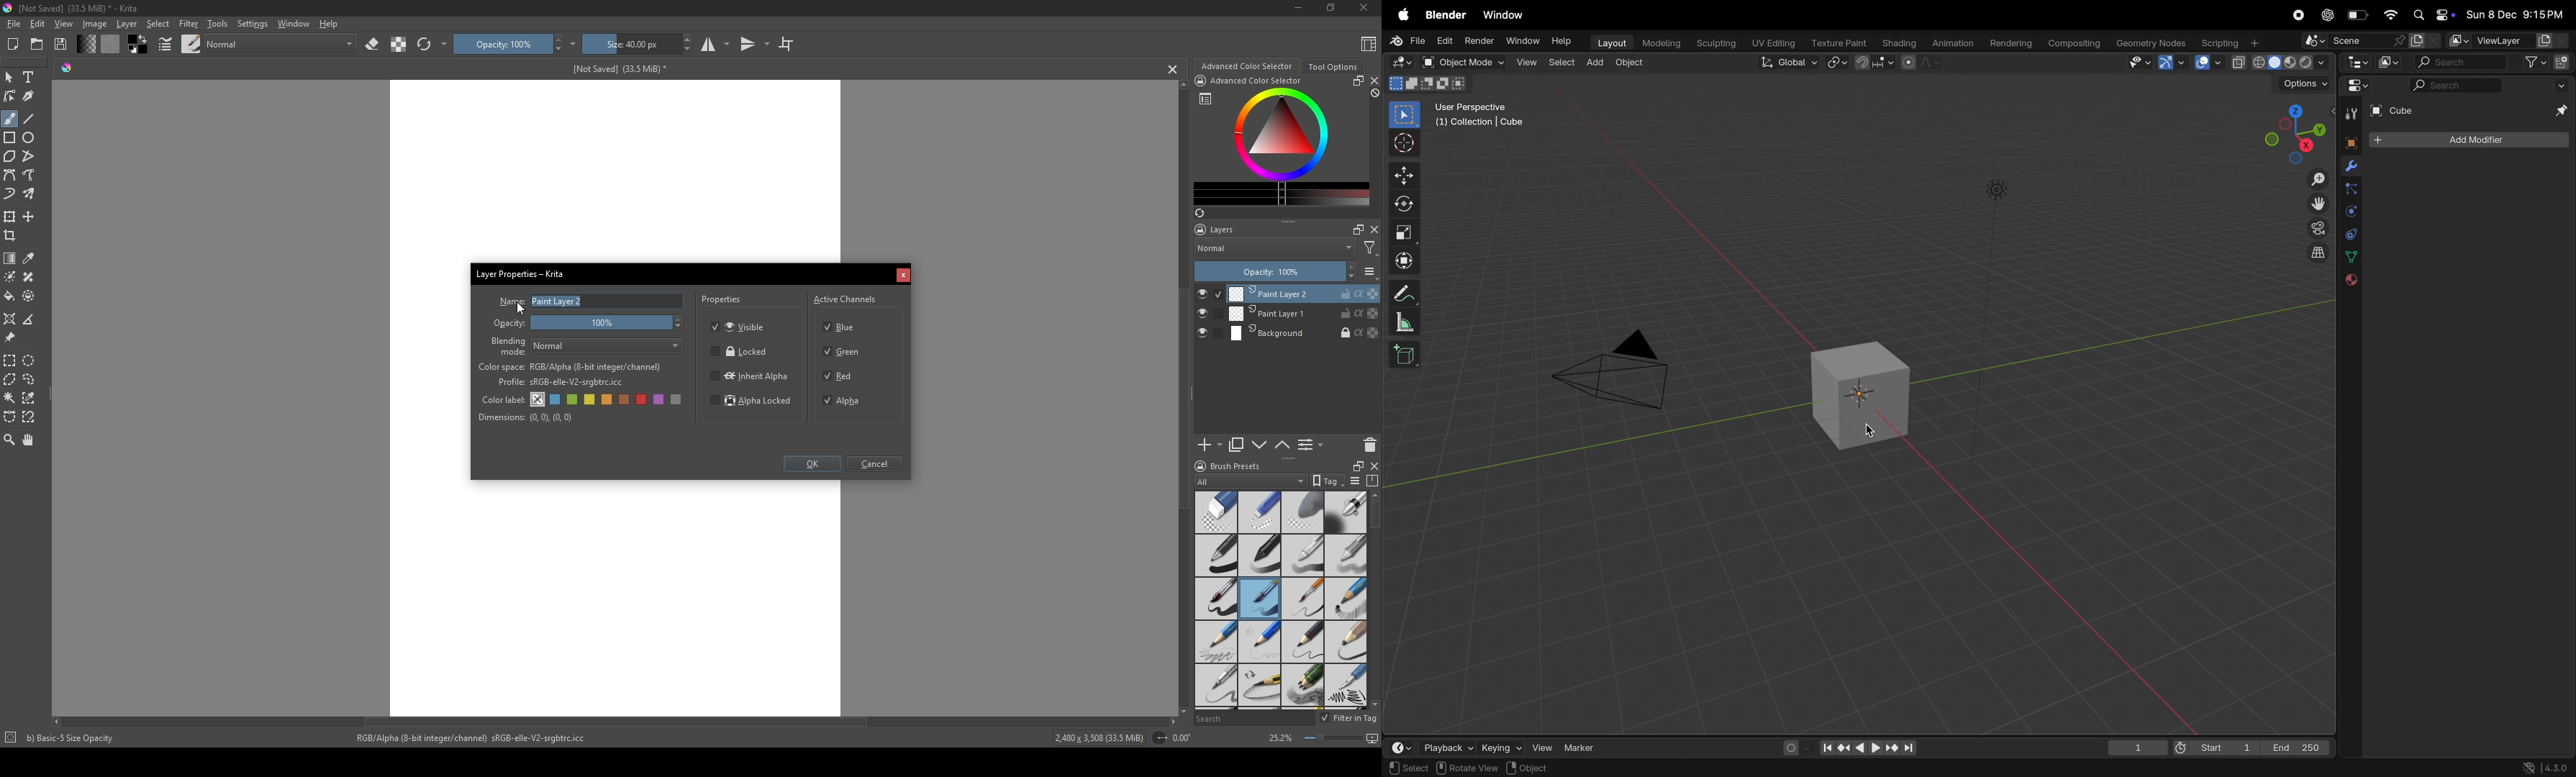 This screenshot has width=2576, height=784. Describe the element at coordinates (1356, 81) in the screenshot. I see `resize` at that location.